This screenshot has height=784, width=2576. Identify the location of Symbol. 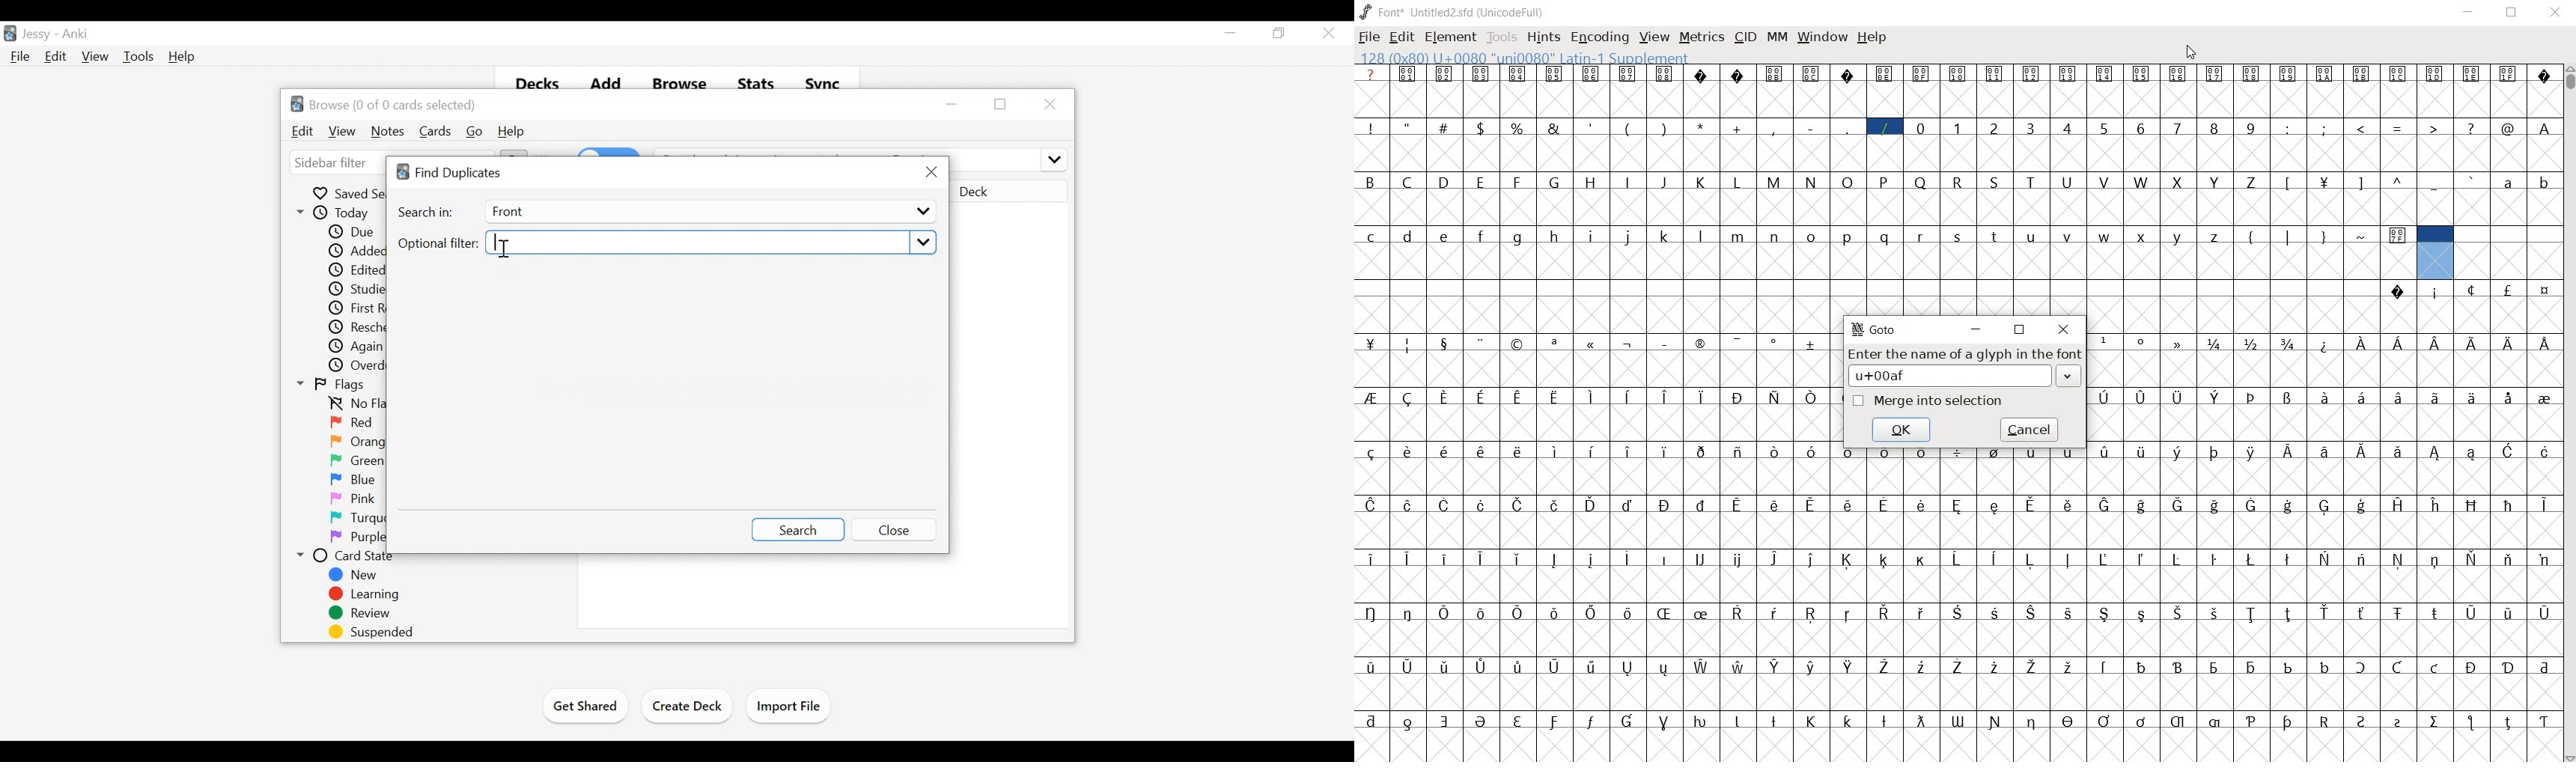
(2361, 396).